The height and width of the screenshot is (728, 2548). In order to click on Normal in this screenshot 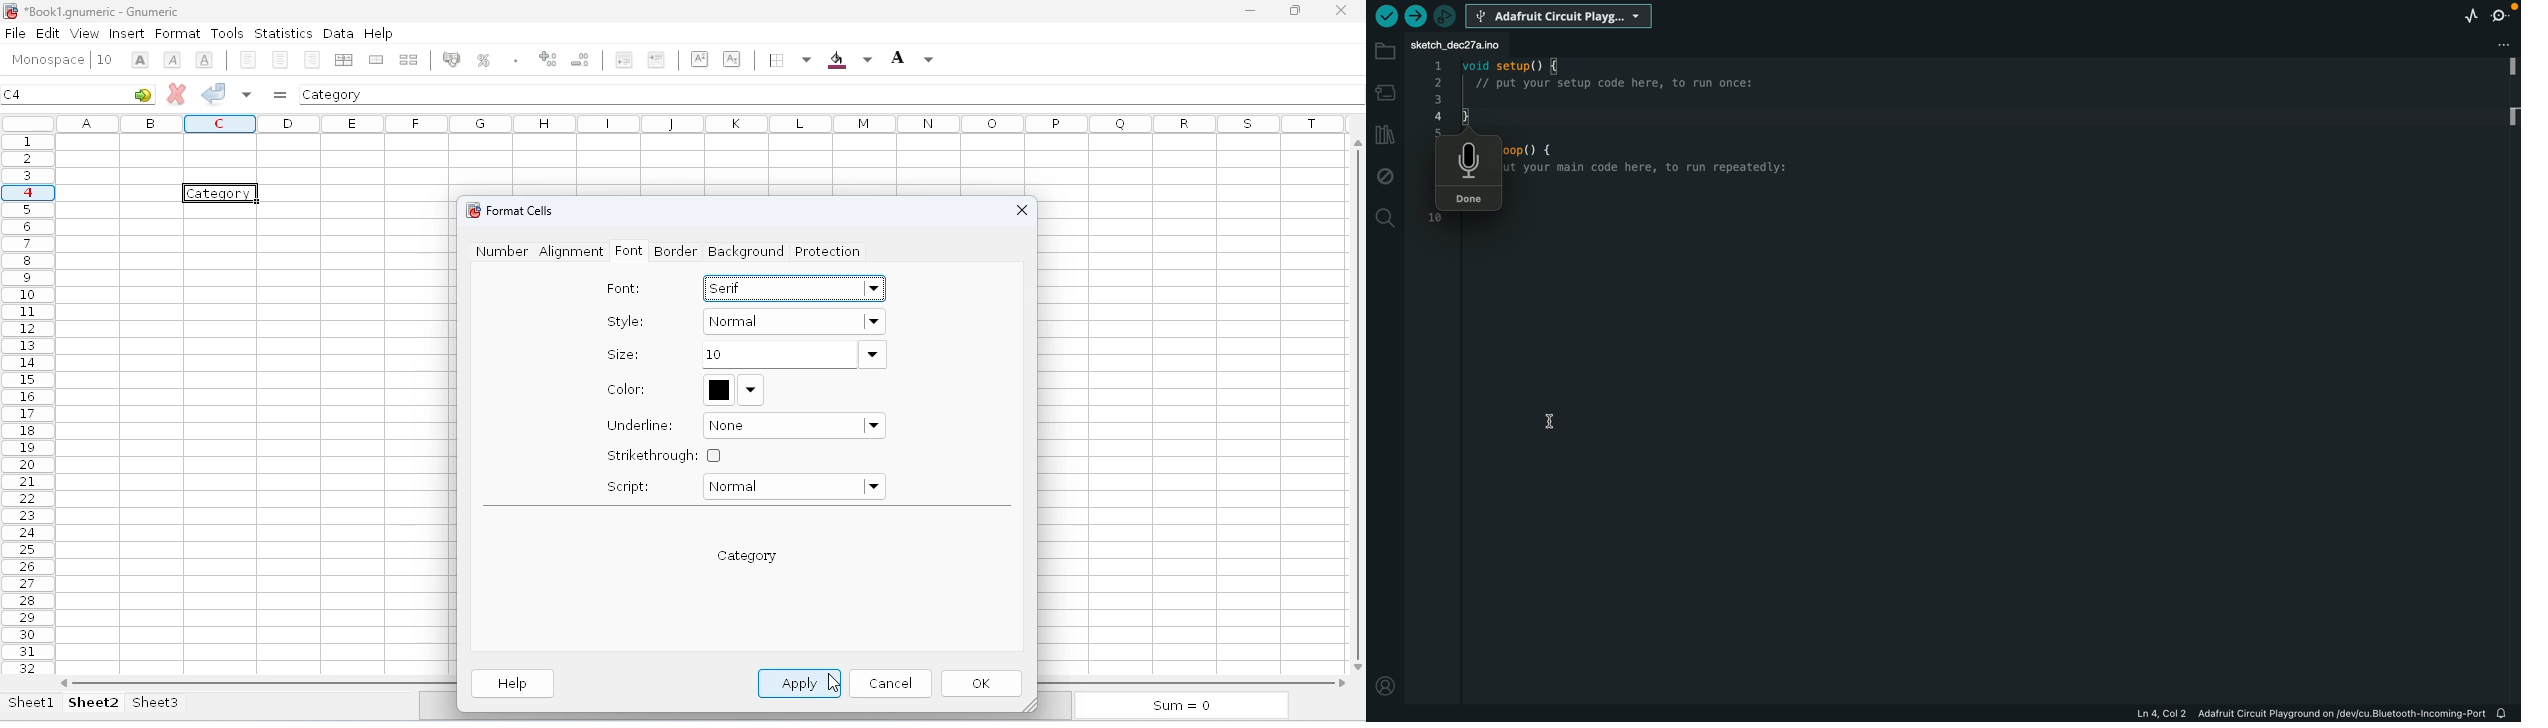, I will do `click(794, 324)`.